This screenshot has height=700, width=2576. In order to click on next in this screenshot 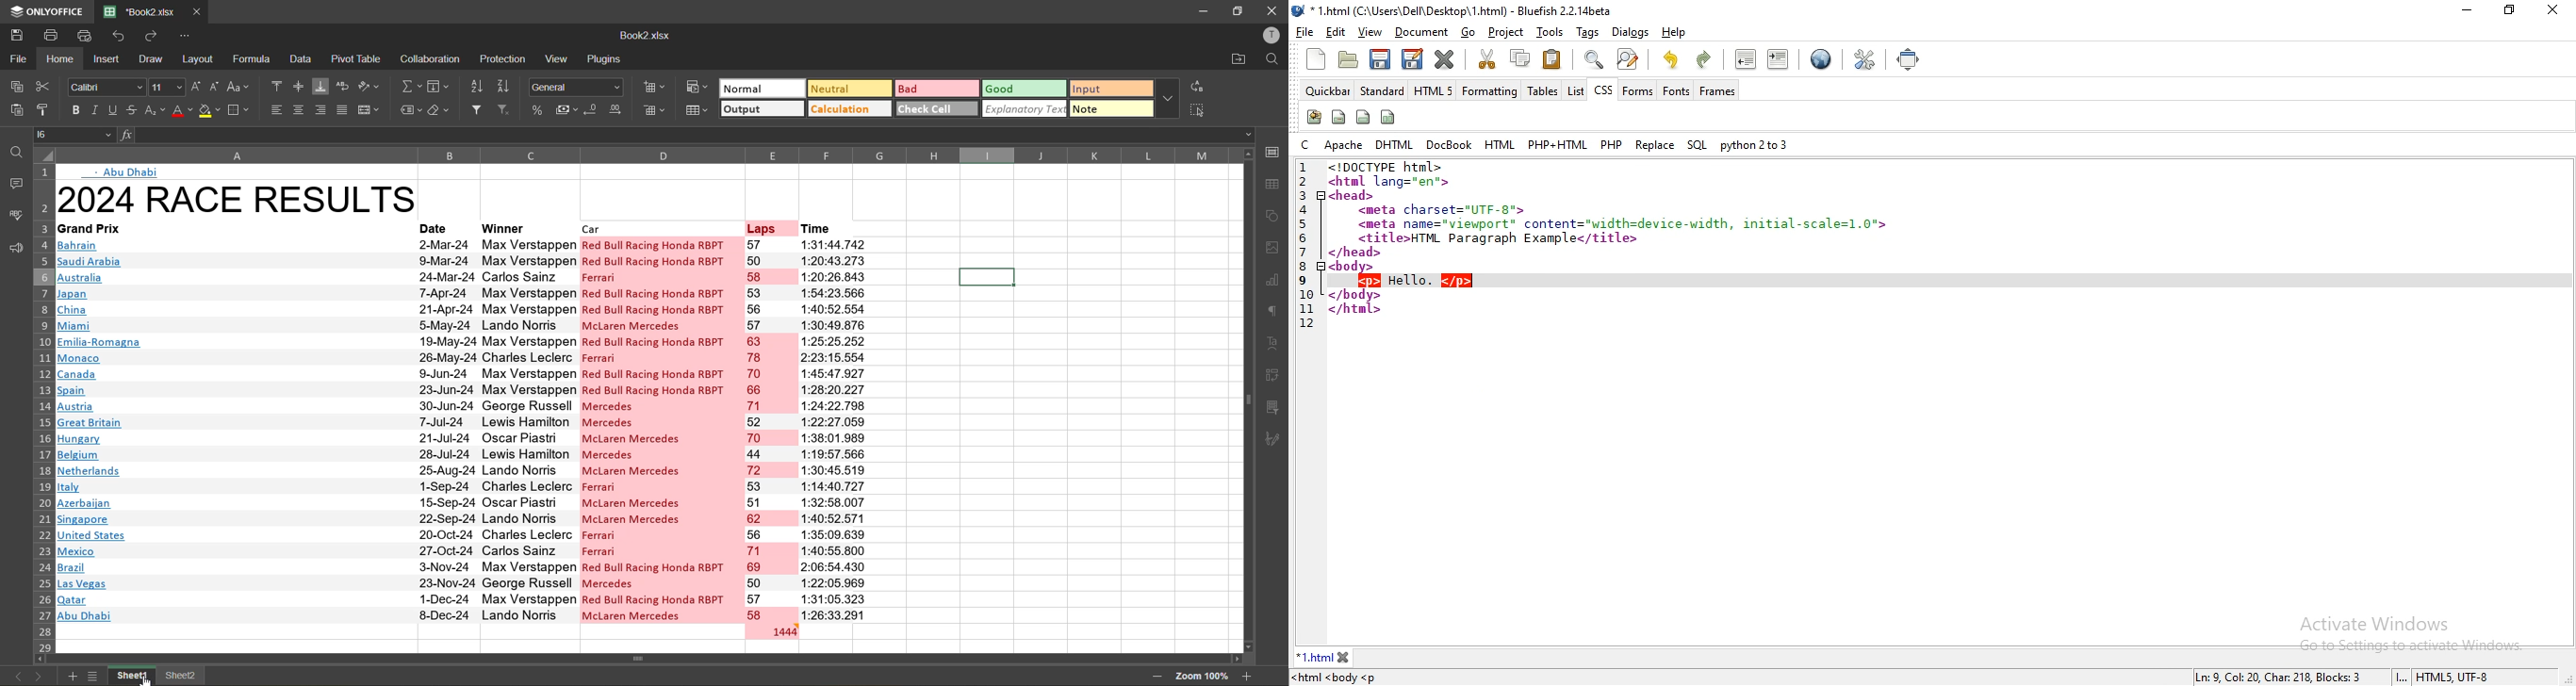, I will do `click(41, 674)`.